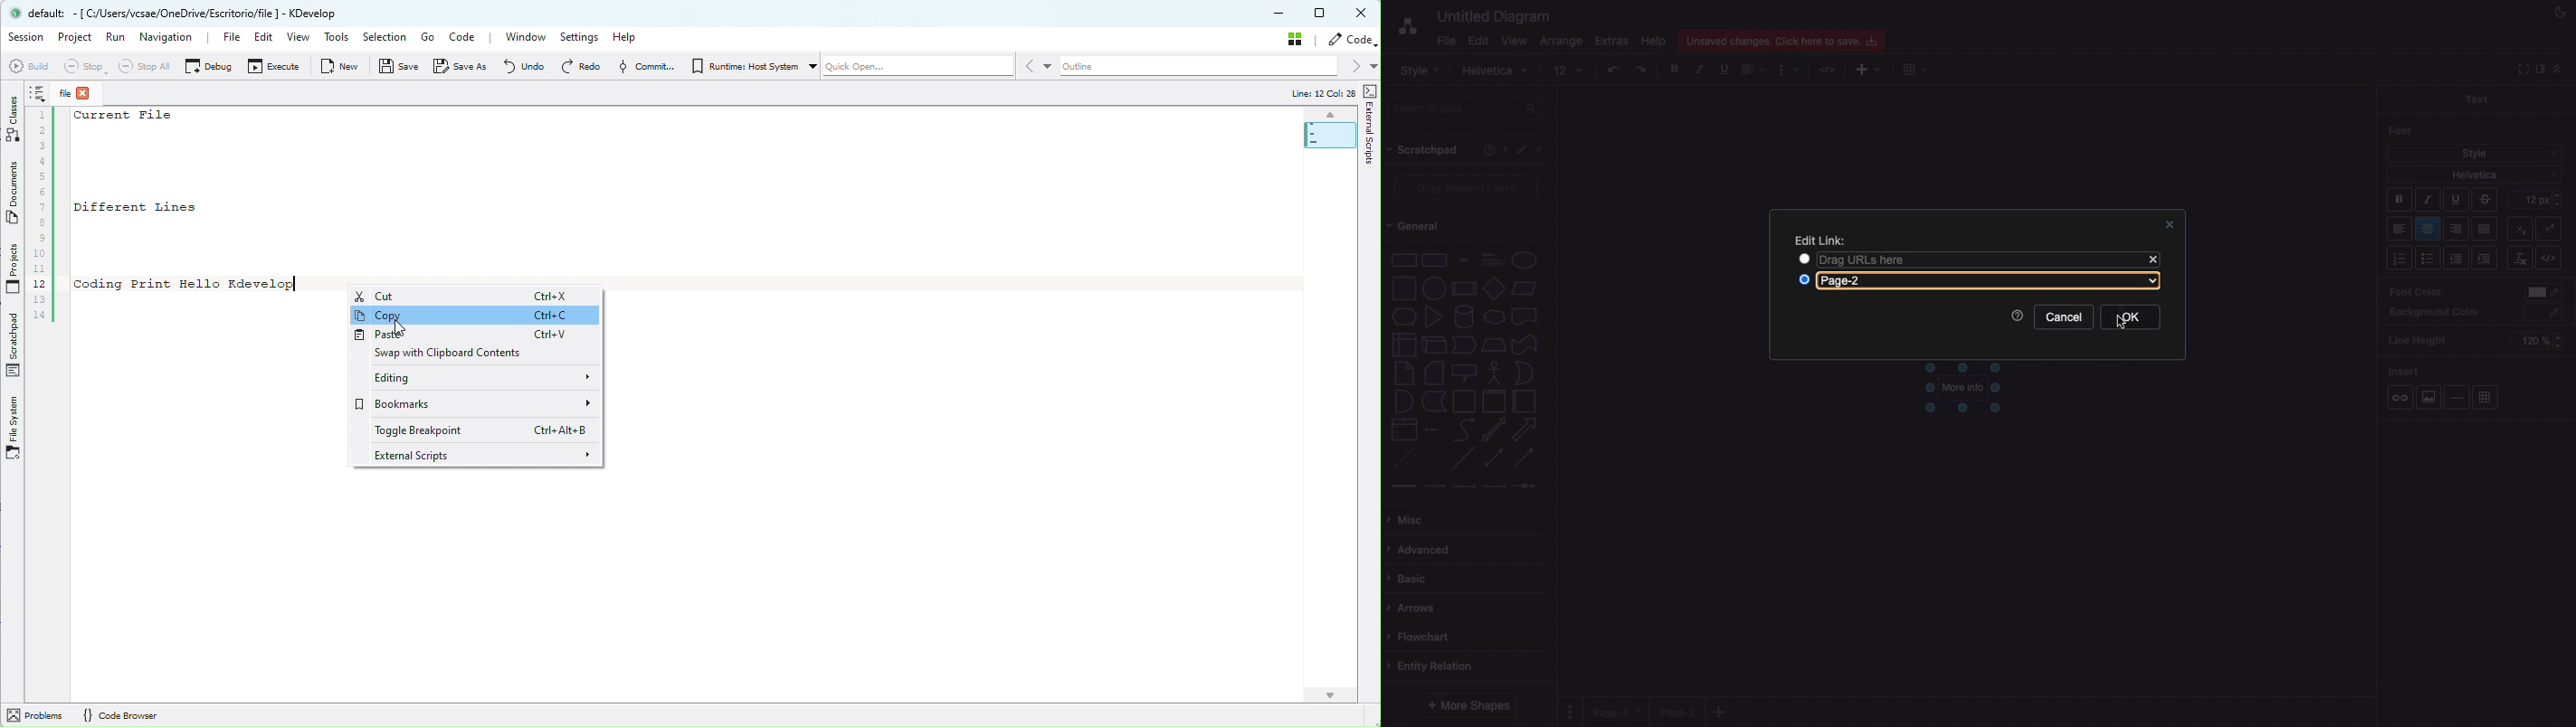 The height and width of the screenshot is (728, 2576). I want to click on text, so click(1465, 261).